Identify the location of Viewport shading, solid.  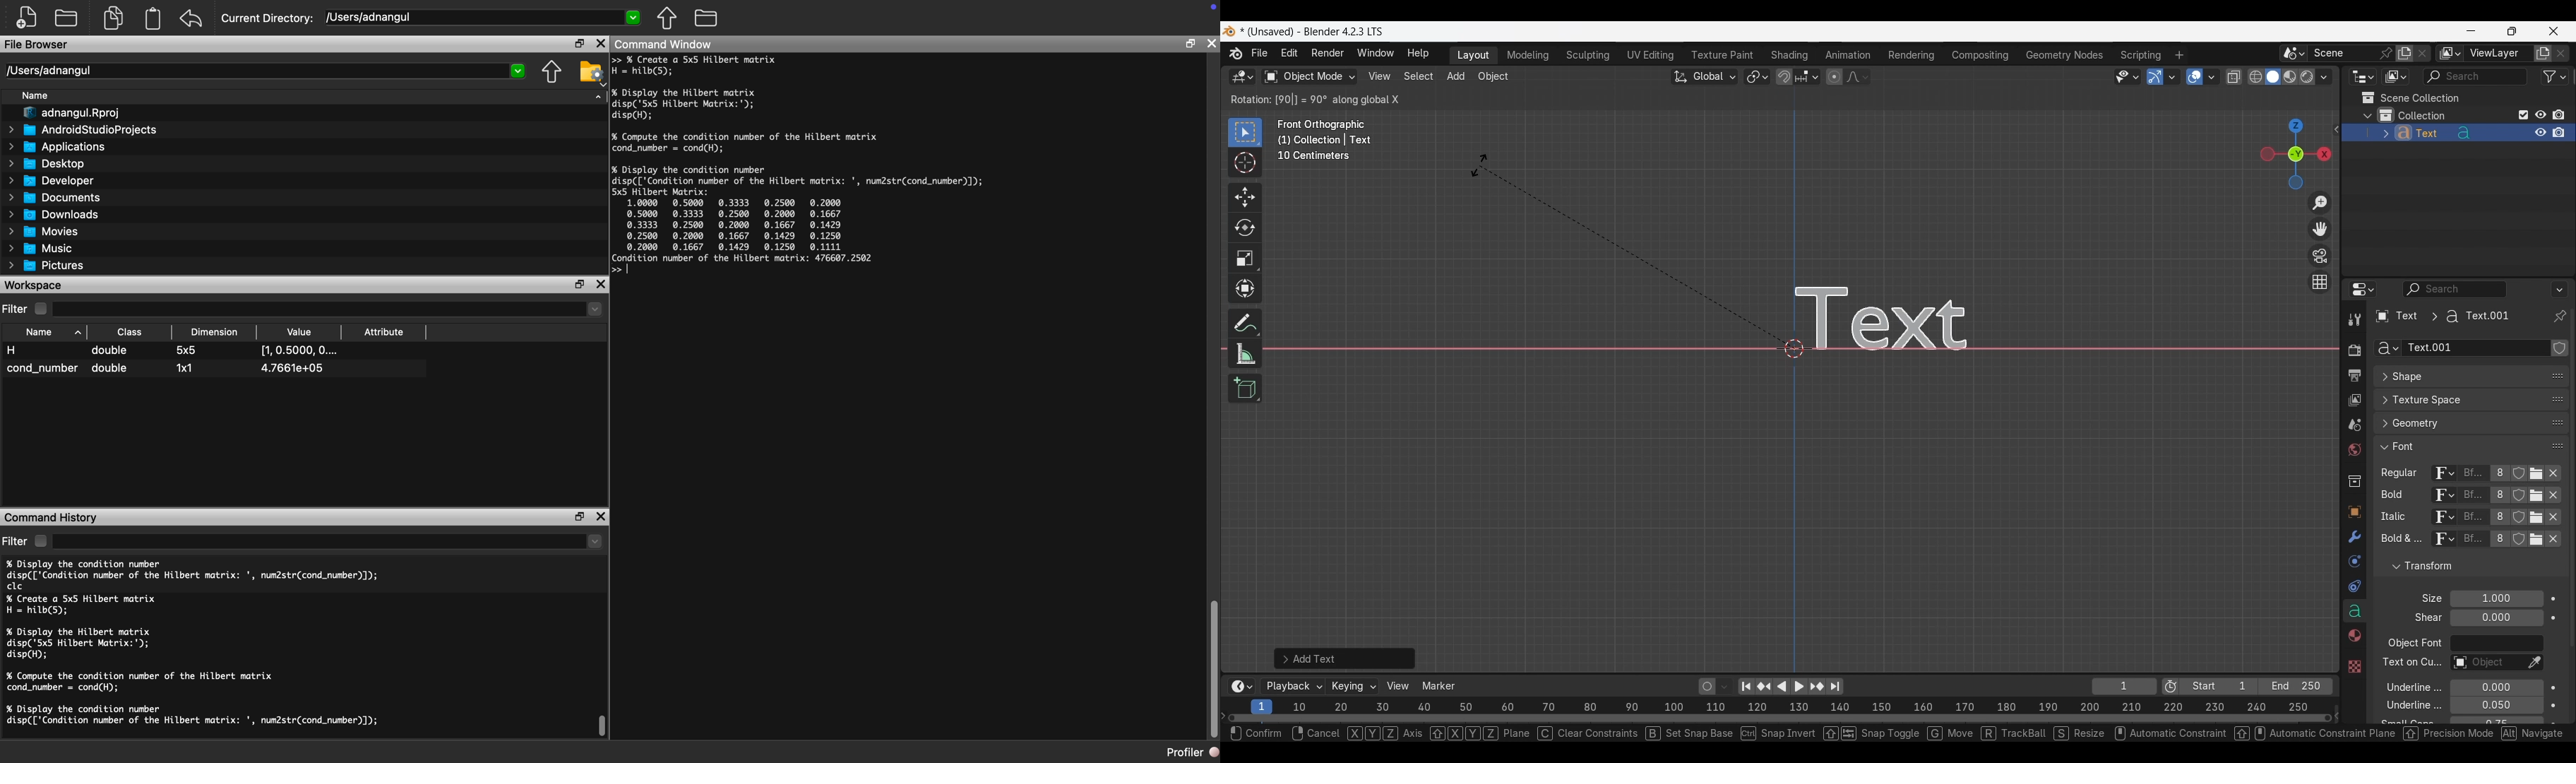
(2272, 77).